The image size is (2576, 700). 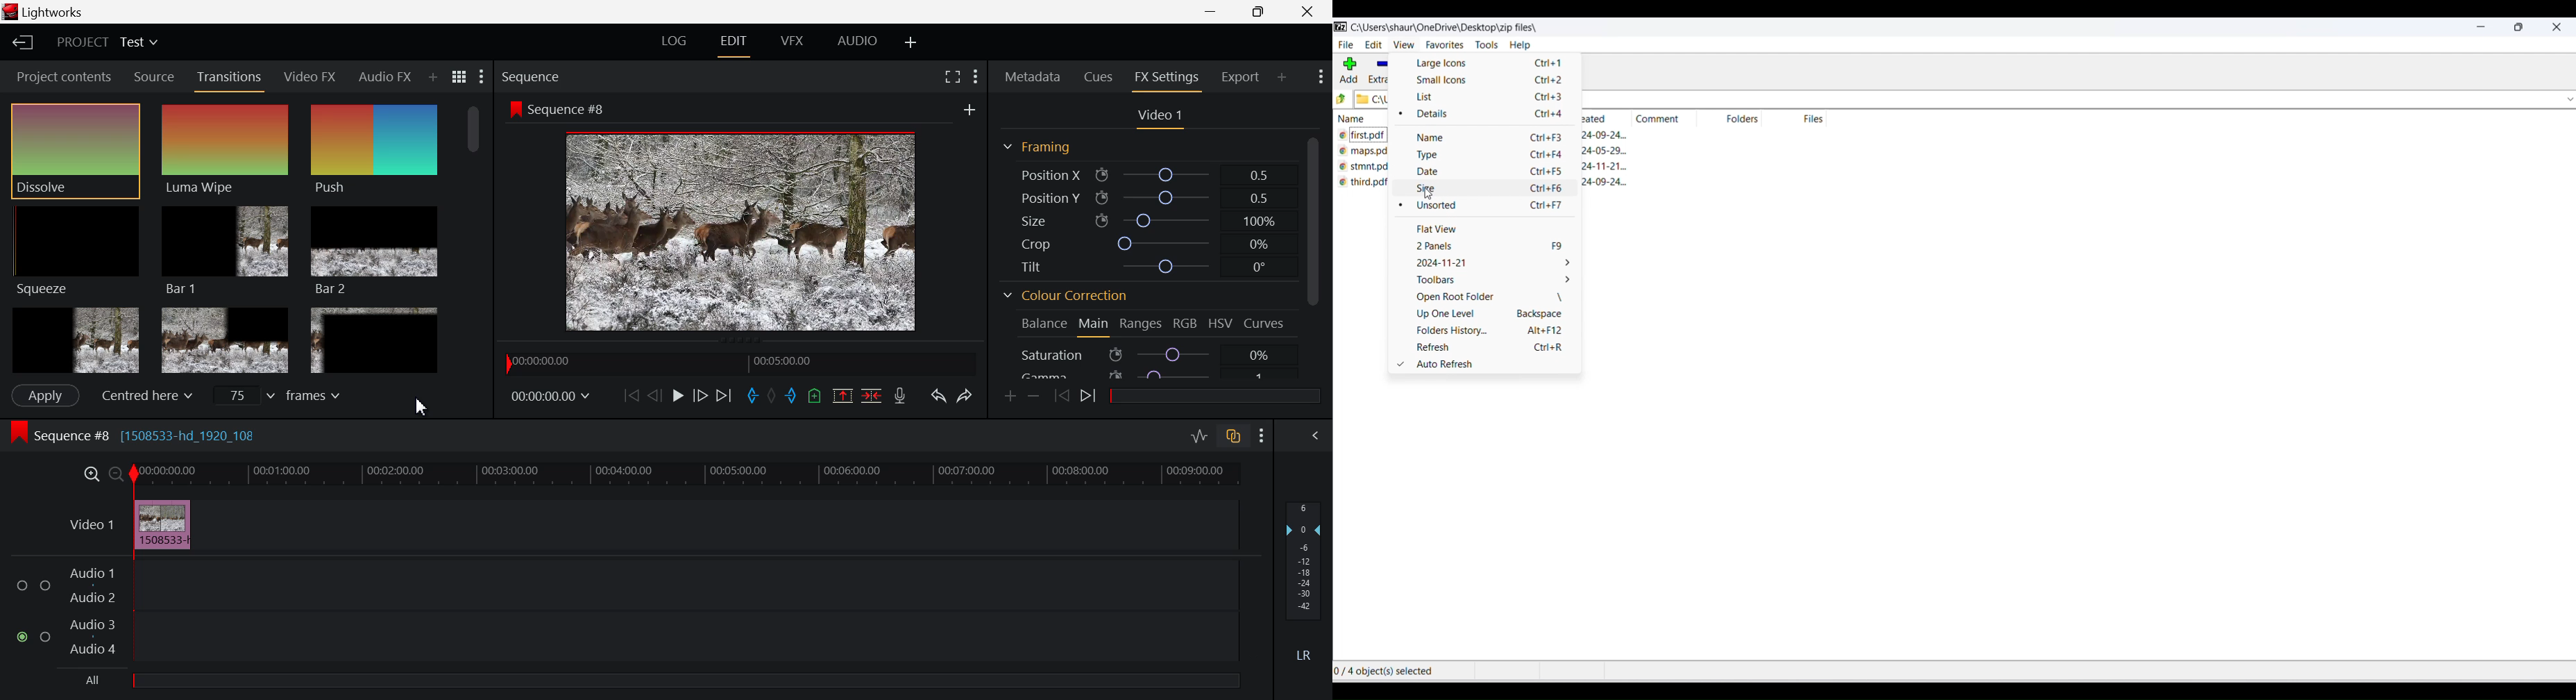 What do you see at coordinates (1142, 267) in the screenshot?
I see `Tilt` at bounding box center [1142, 267].